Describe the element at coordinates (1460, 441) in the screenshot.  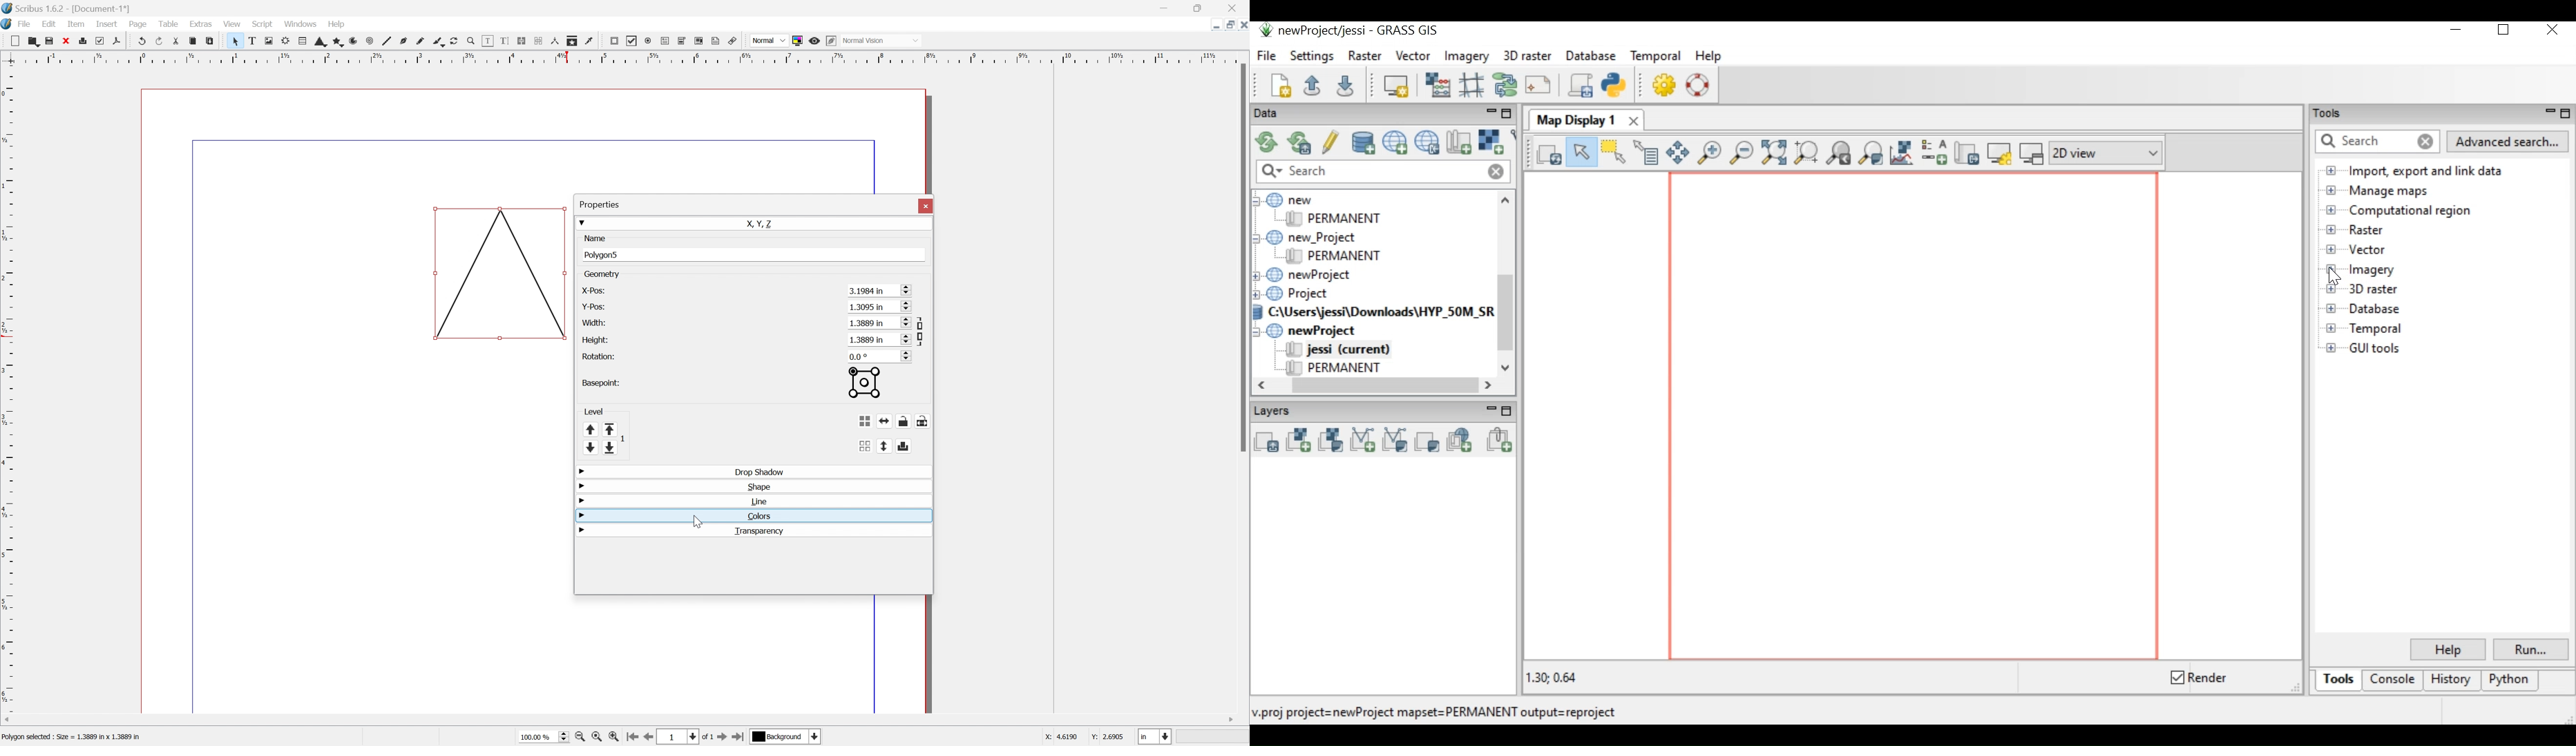
I see `Add web service layer` at that location.